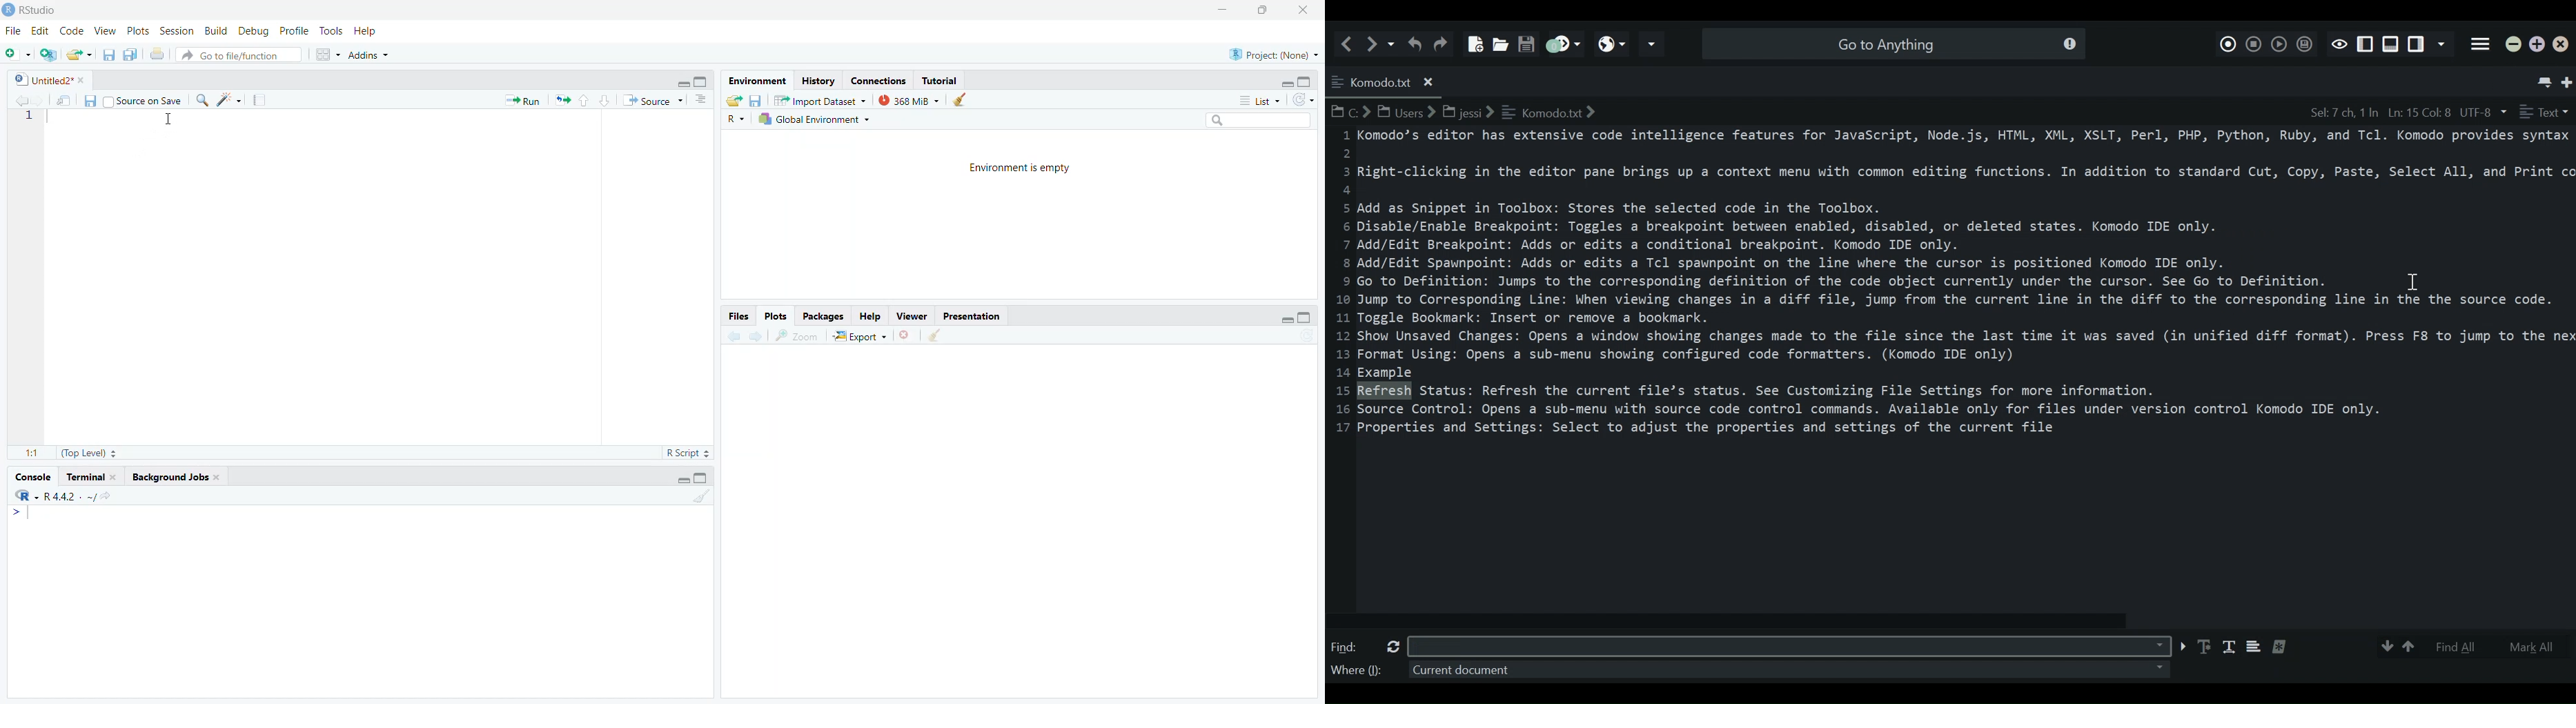 The height and width of the screenshot is (728, 2576). I want to click on close, so click(905, 338).